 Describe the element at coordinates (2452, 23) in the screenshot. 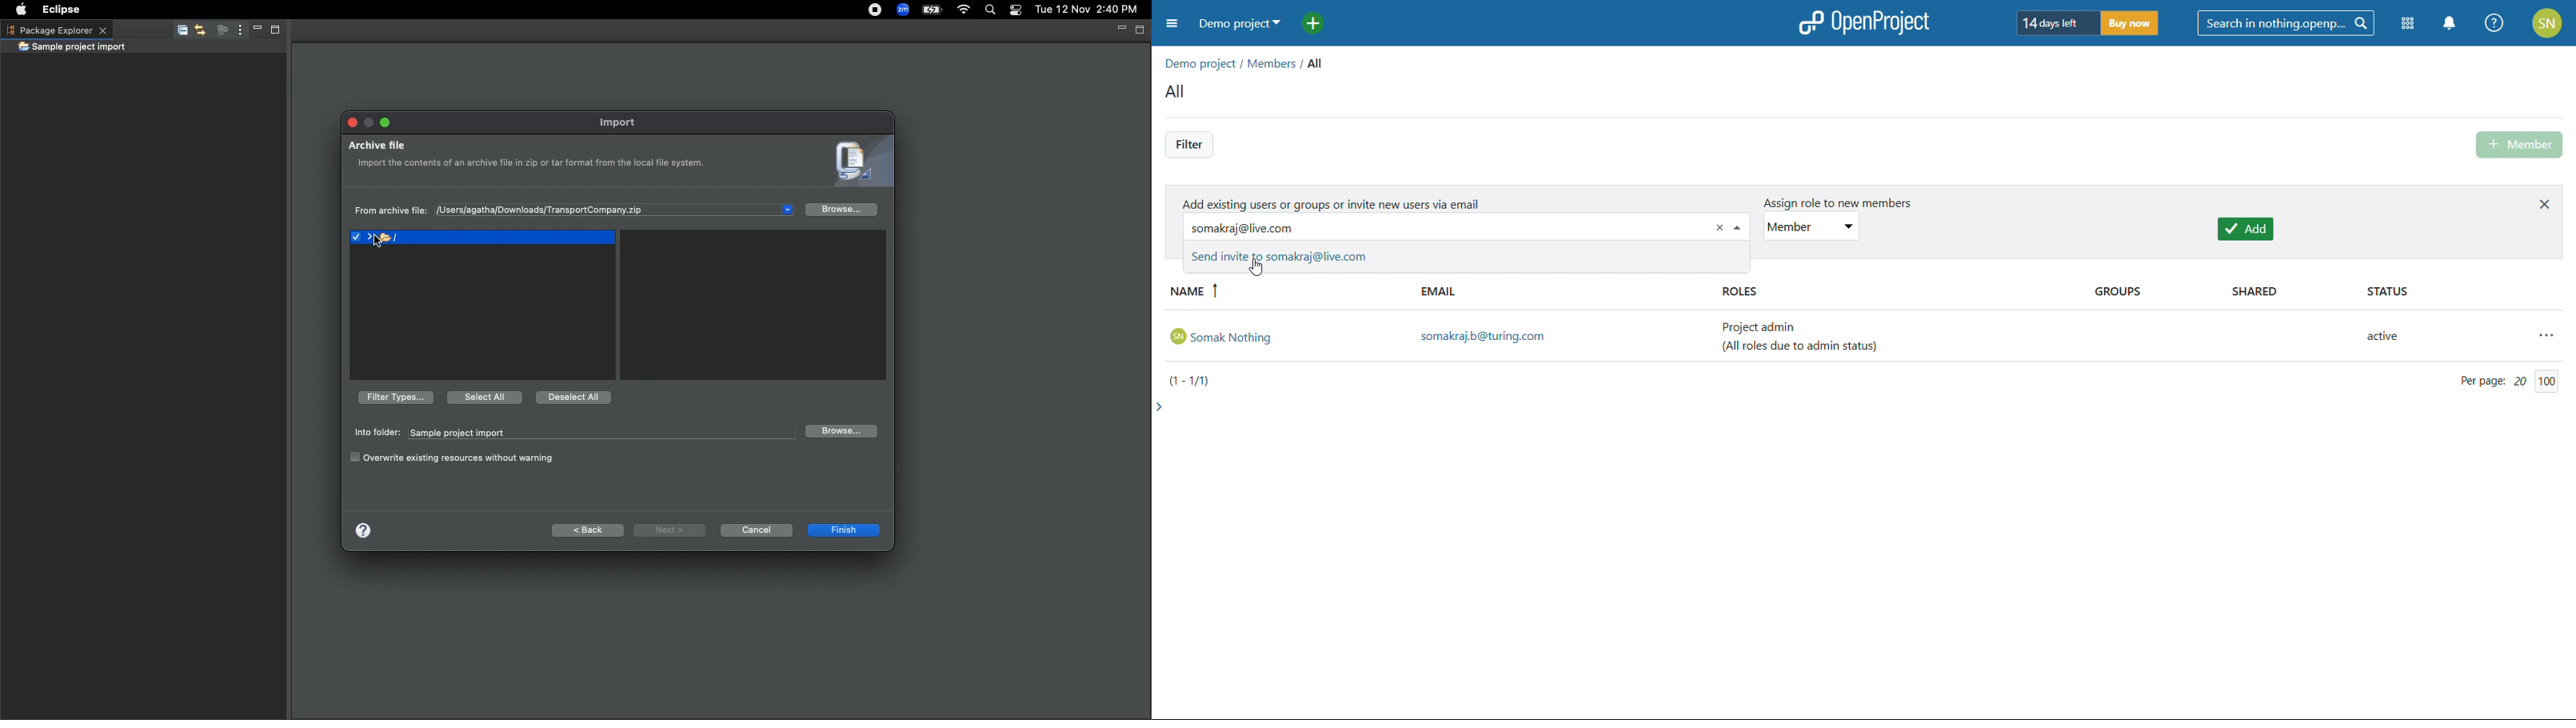

I see `notification` at that location.